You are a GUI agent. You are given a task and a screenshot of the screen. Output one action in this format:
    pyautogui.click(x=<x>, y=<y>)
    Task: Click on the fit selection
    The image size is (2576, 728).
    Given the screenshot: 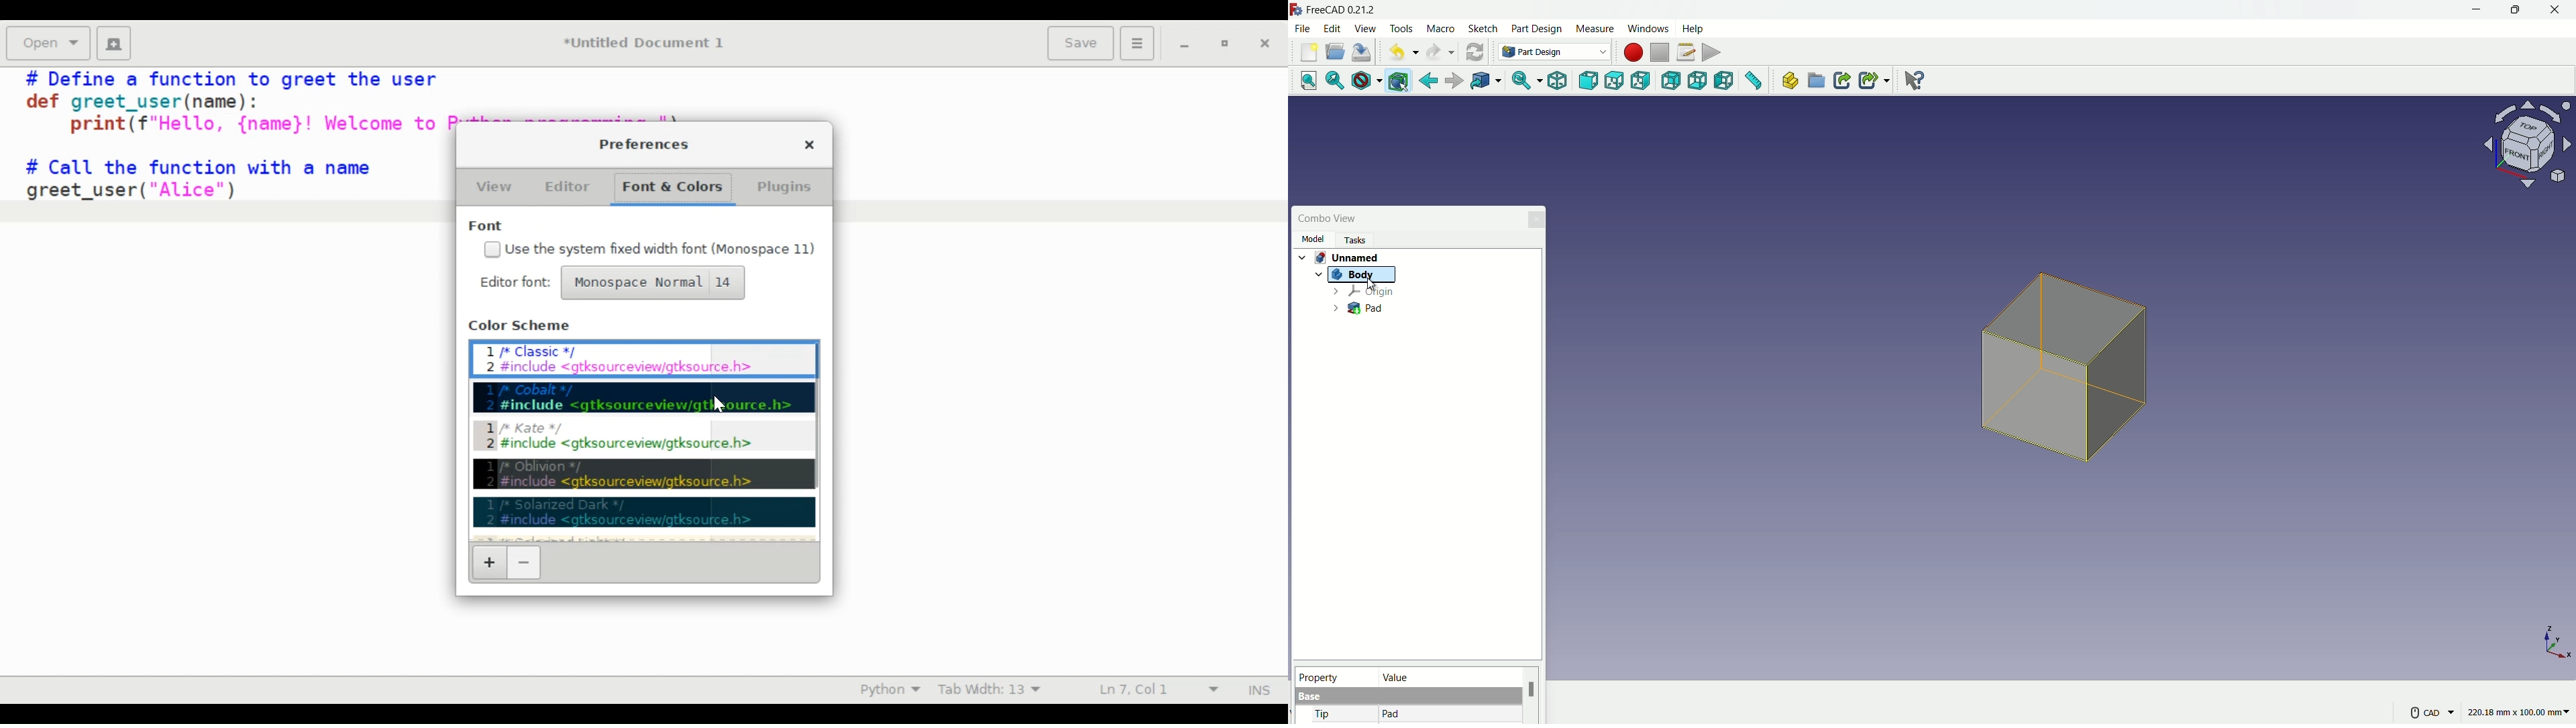 What is the action you would take?
    pyautogui.click(x=1332, y=81)
    